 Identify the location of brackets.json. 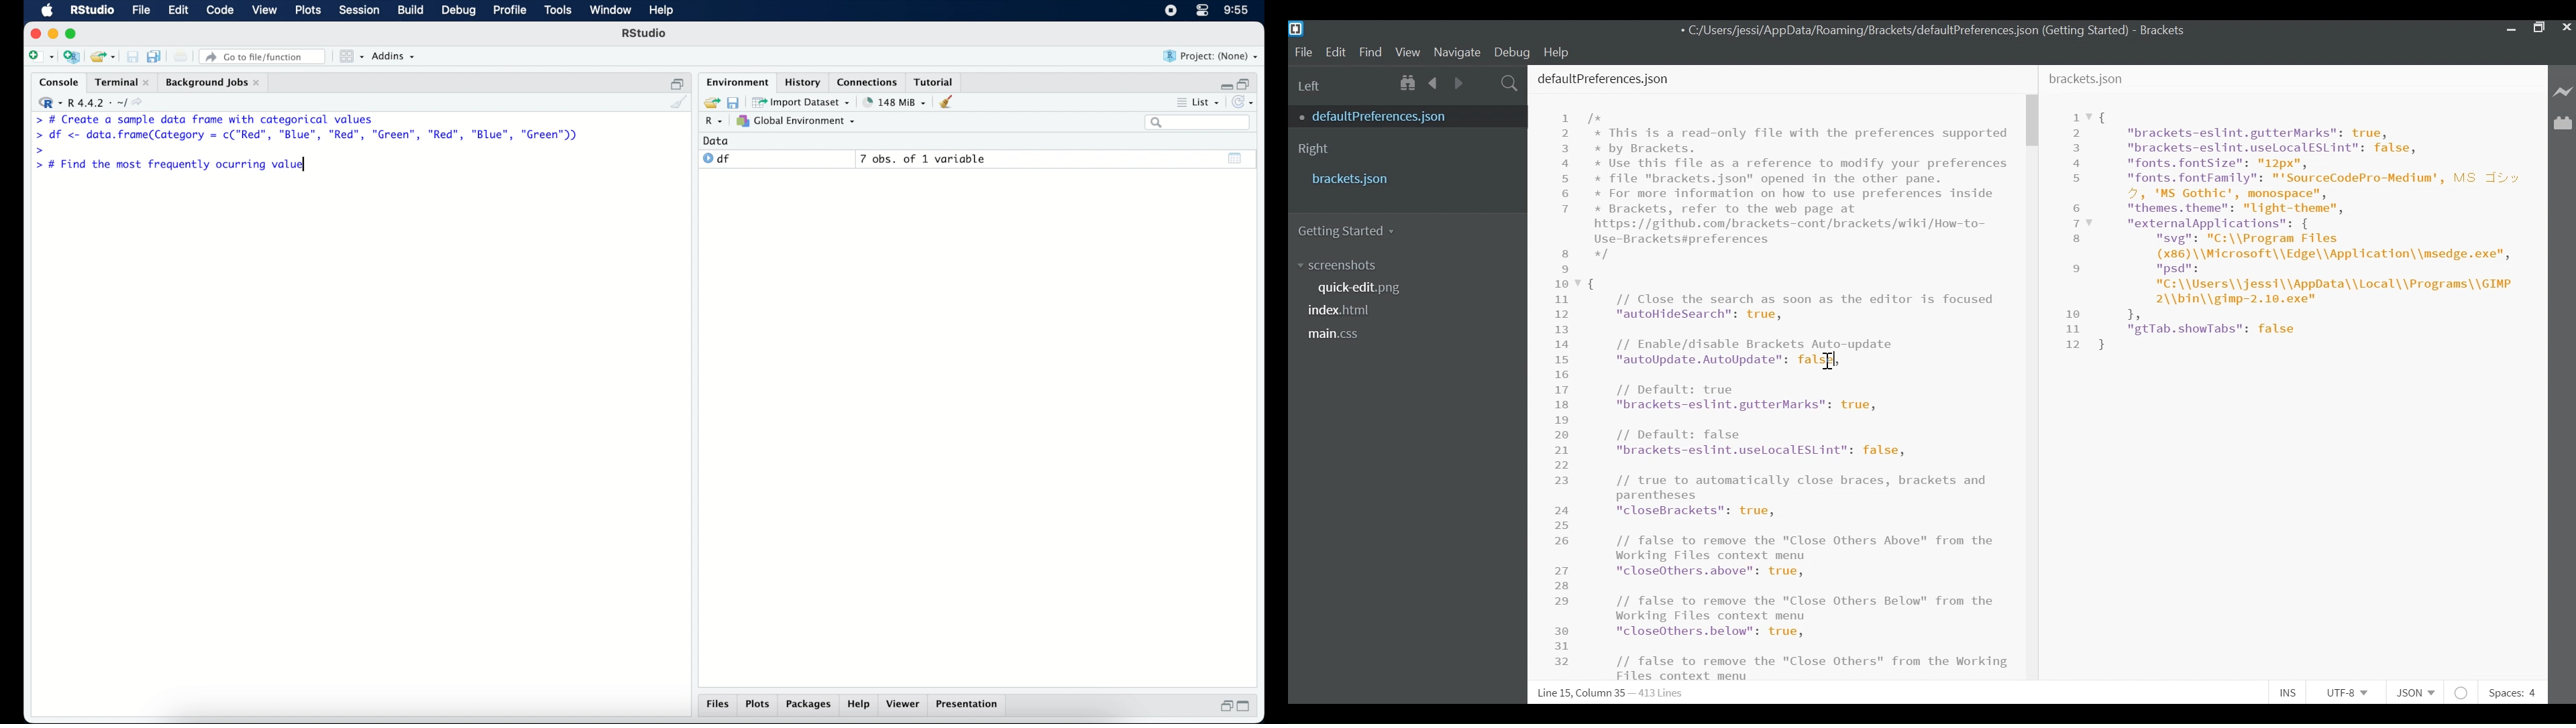
(1404, 178).